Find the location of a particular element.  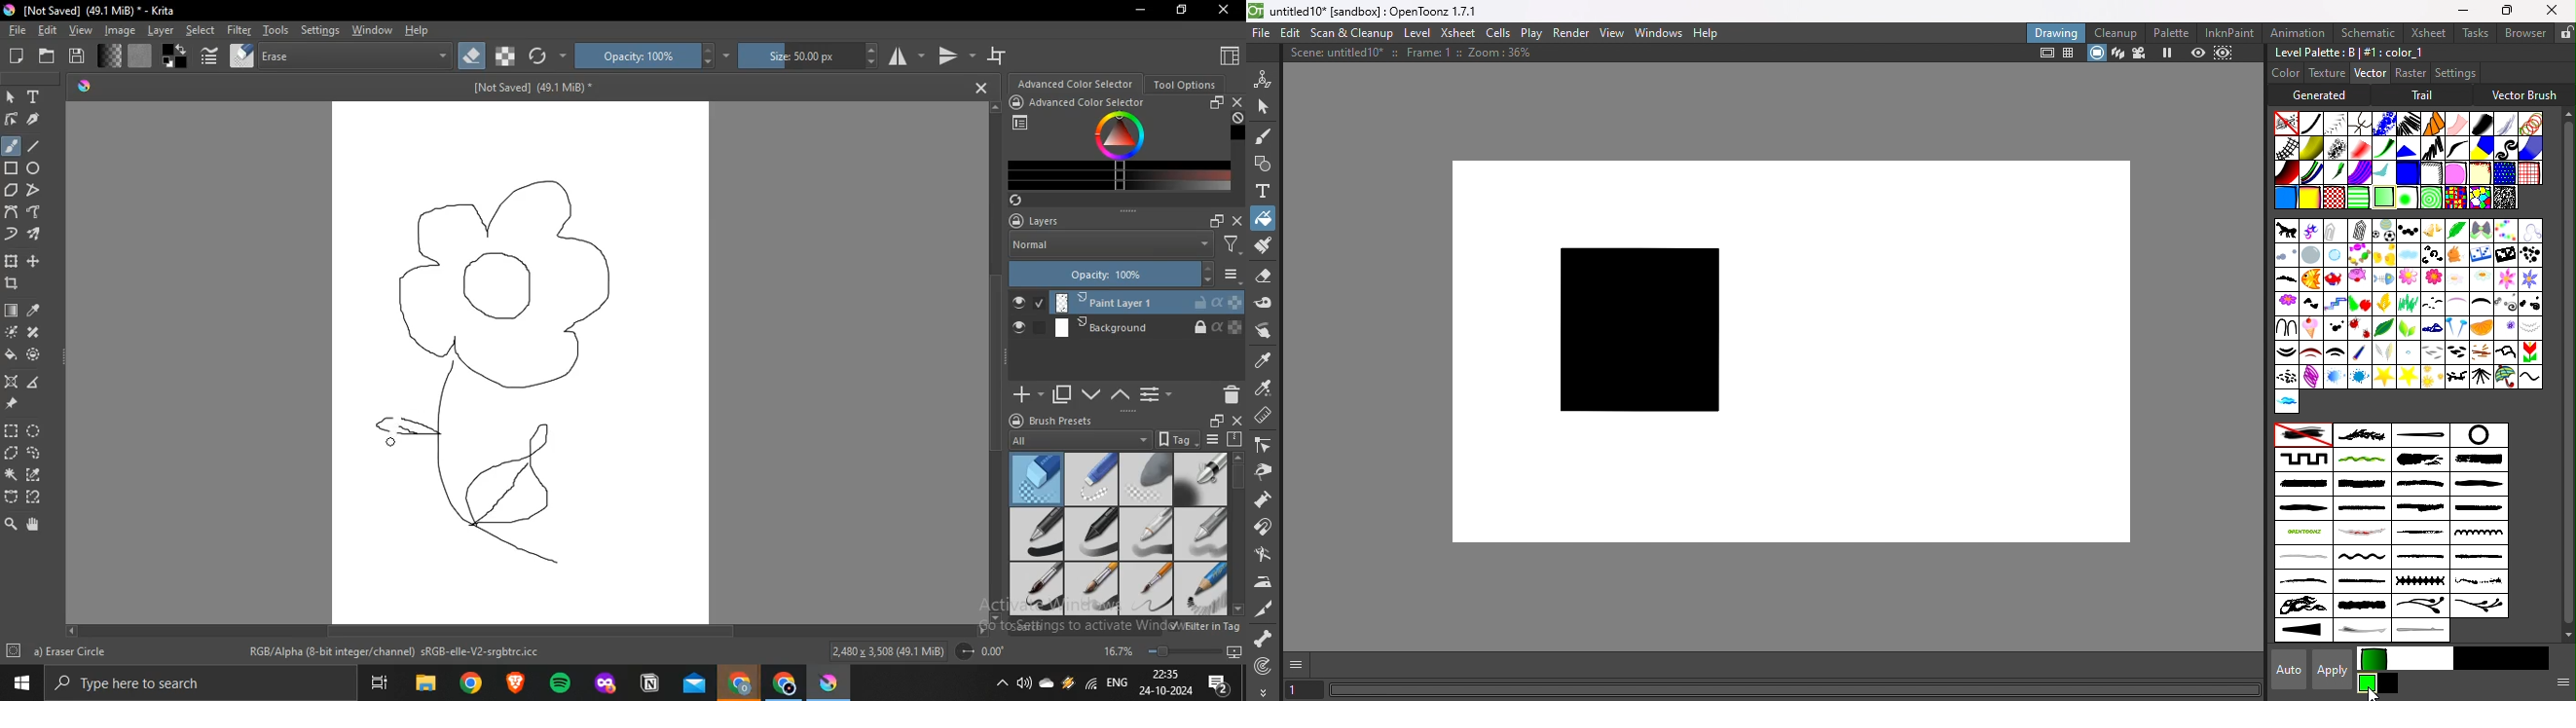

Settings is located at coordinates (14, 652).